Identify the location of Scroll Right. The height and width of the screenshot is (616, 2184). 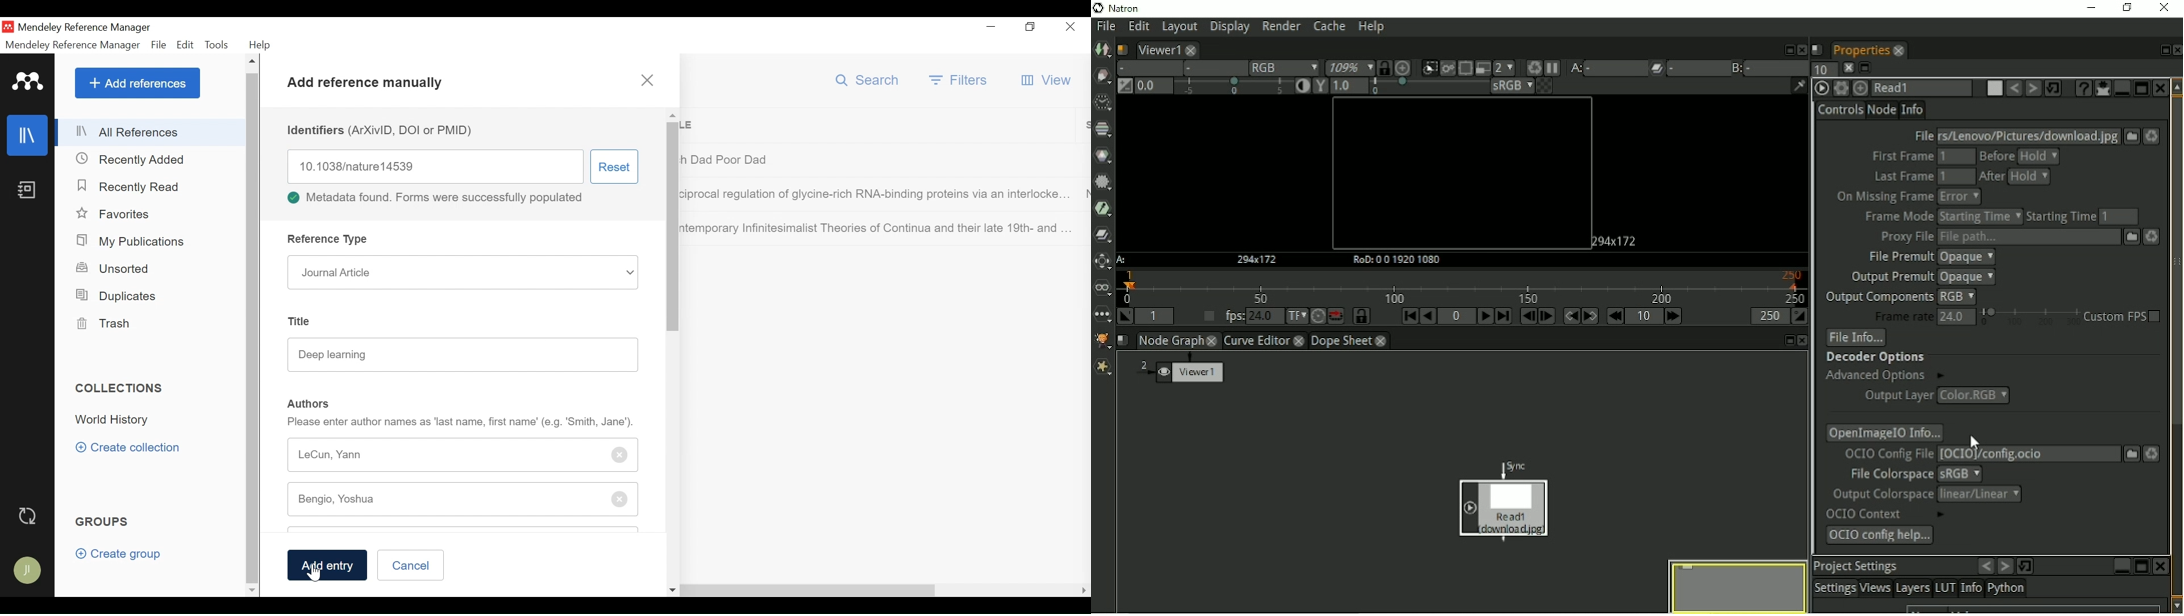
(1083, 591).